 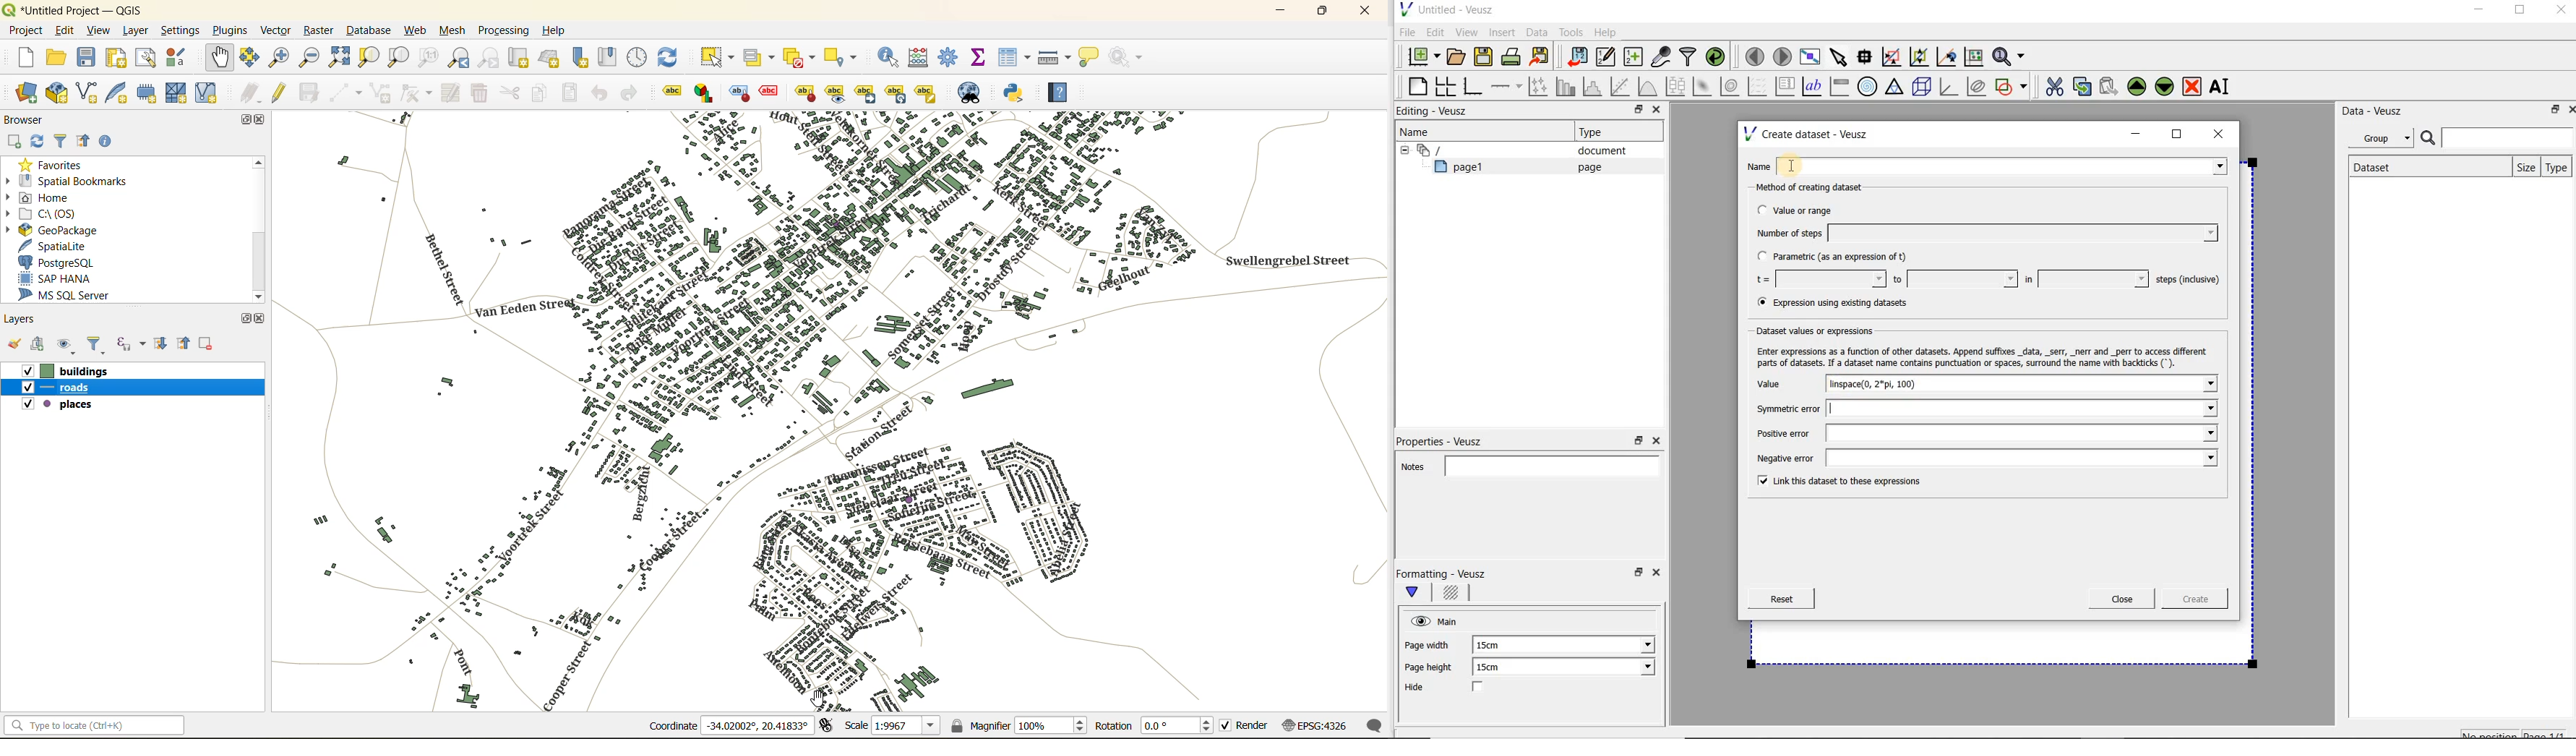 What do you see at coordinates (1622, 86) in the screenshot?
I see `Fit a function to data` at bounding box center [1622, 86].